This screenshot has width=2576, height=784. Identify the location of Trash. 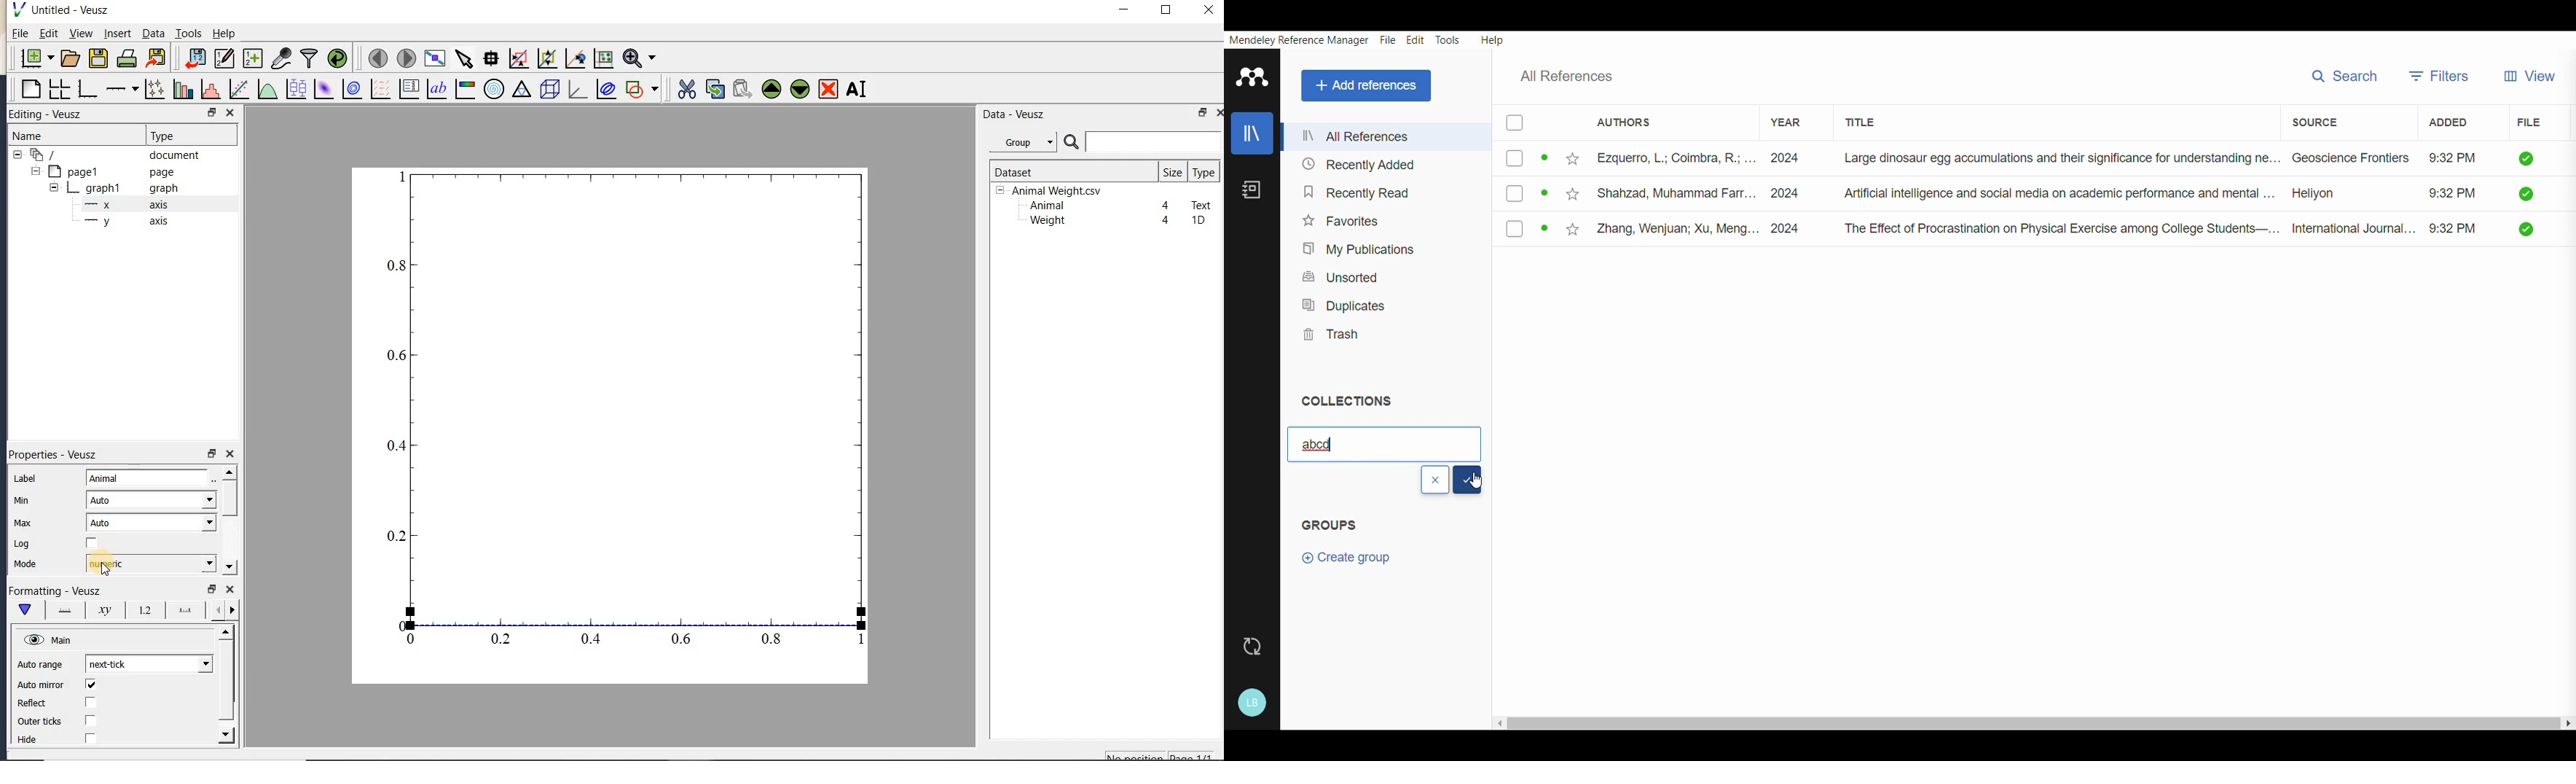
(1332, 332).